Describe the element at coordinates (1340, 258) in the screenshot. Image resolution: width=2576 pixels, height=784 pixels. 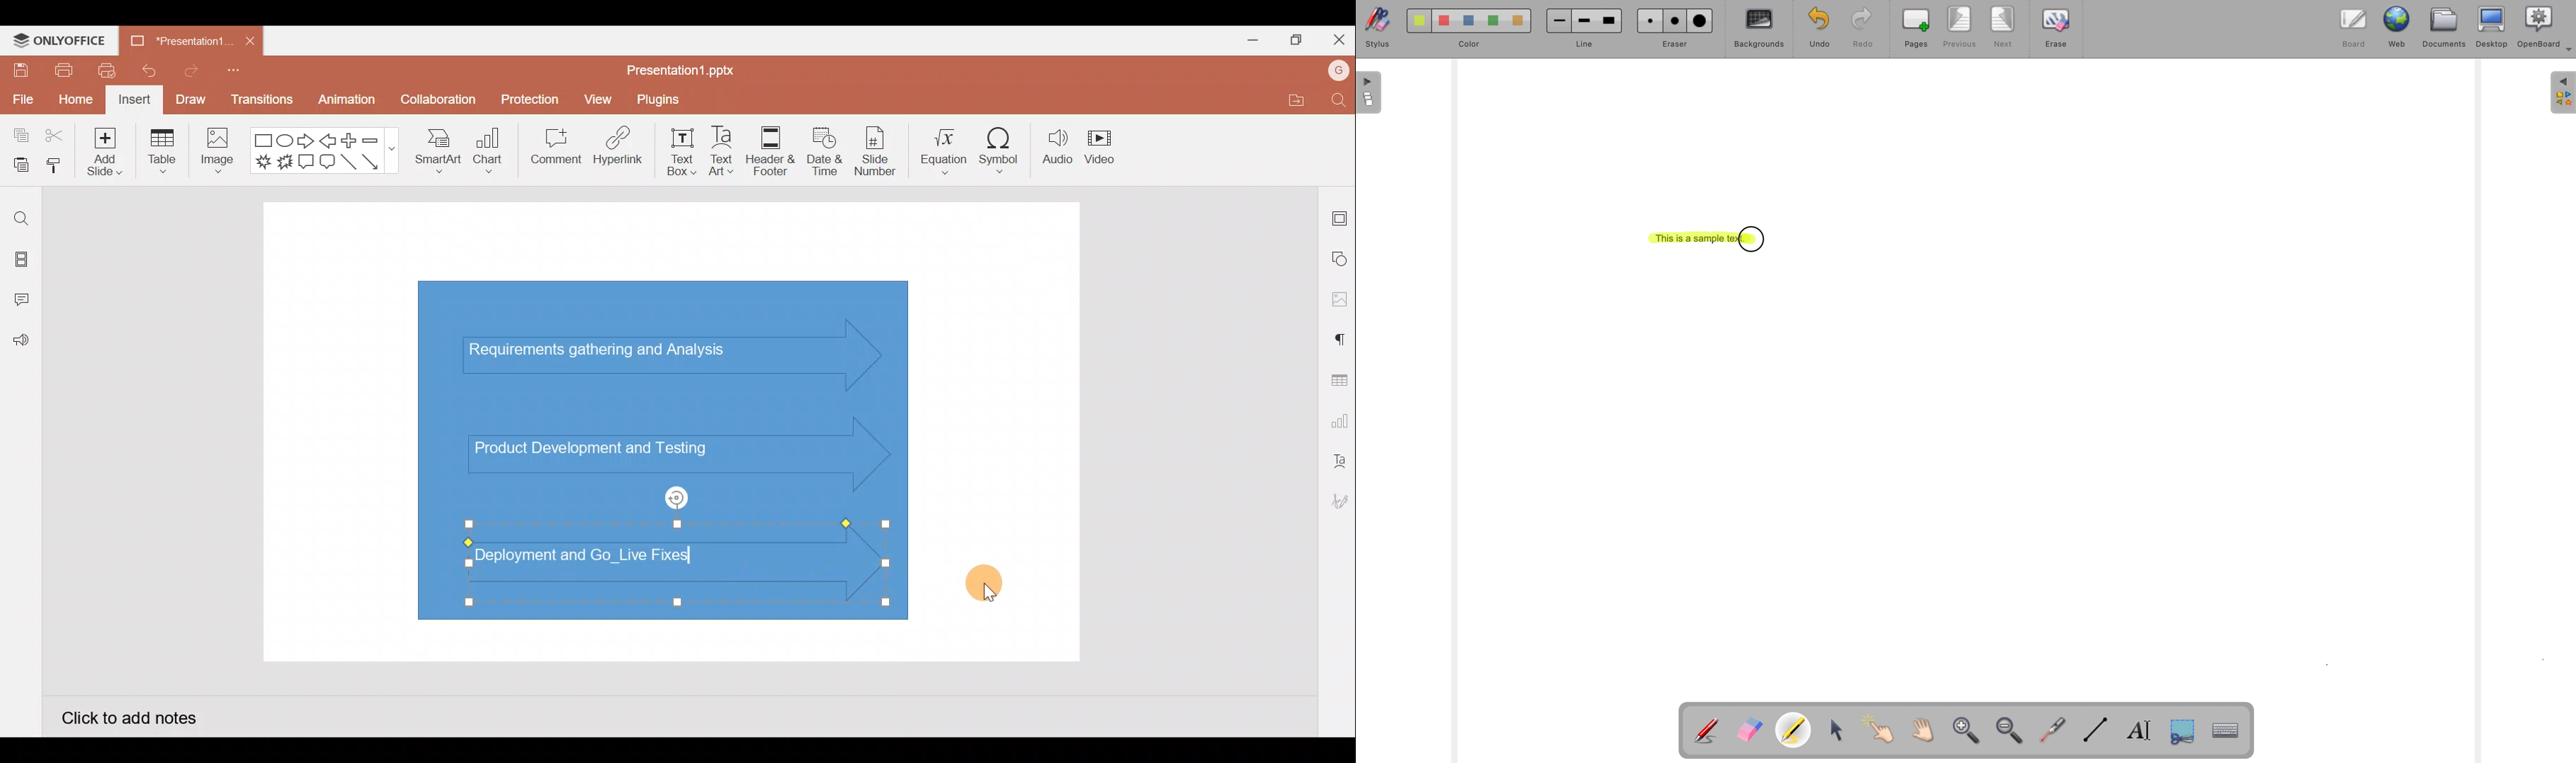
I see `Shape settings` at that location.